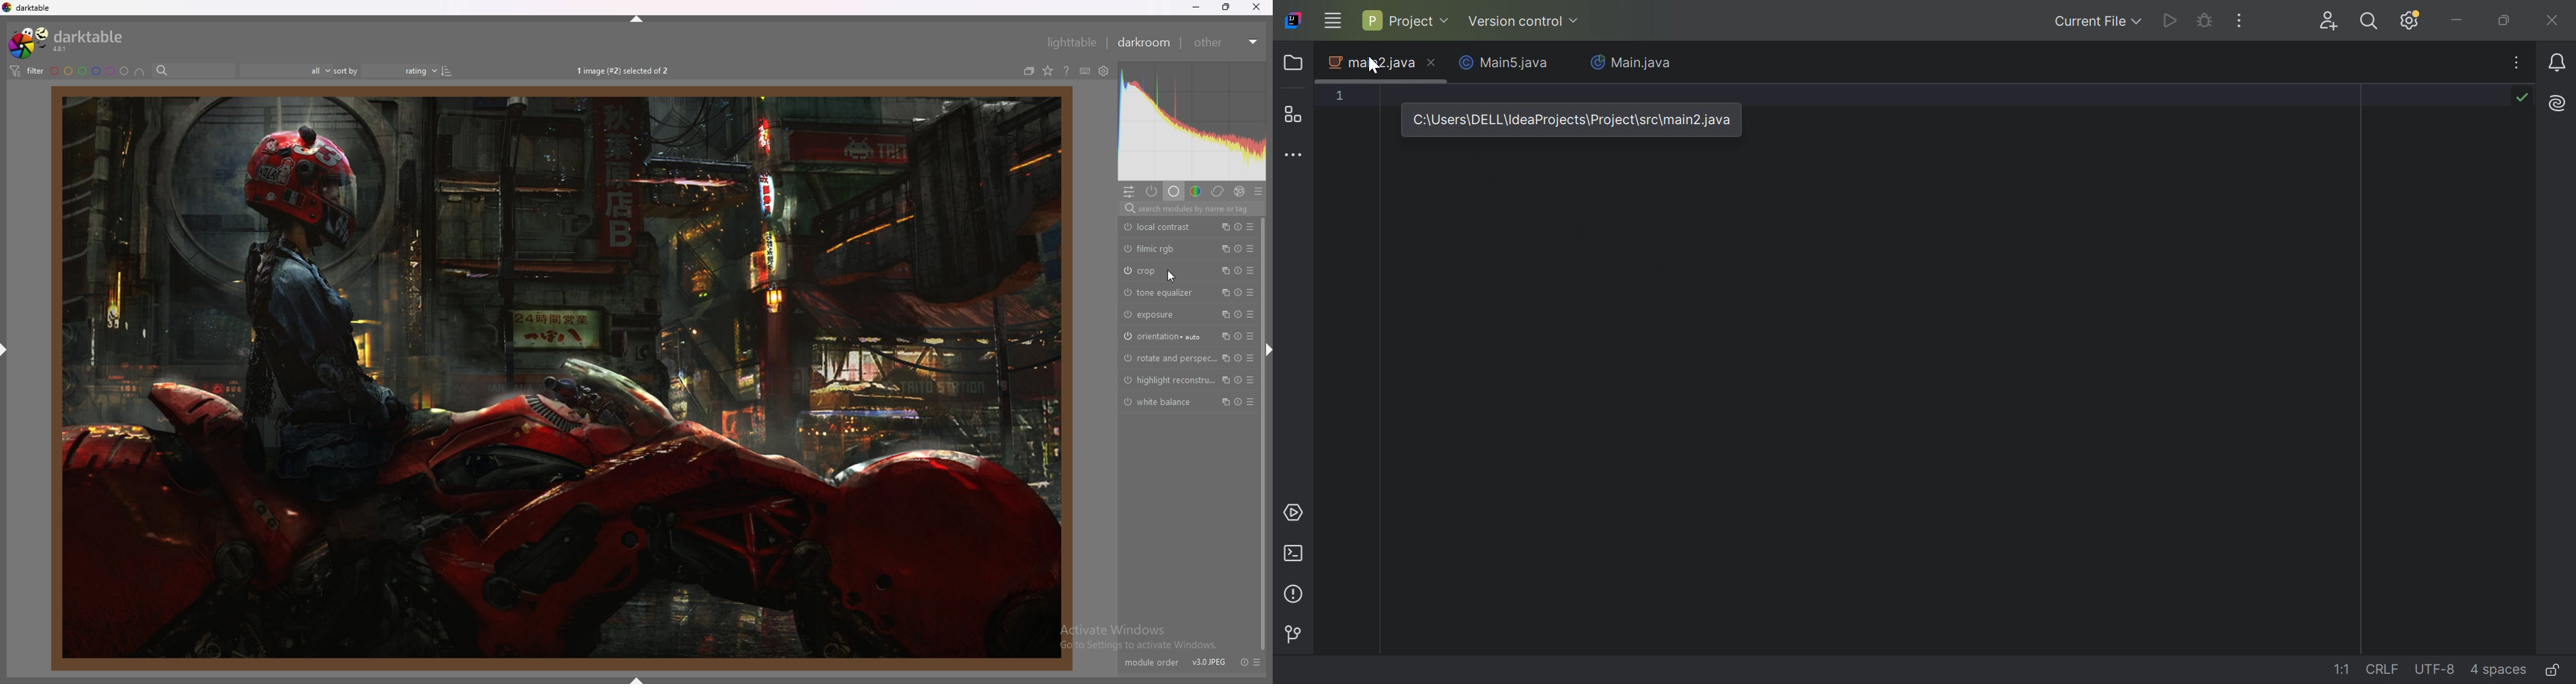  I want to click on filter, so click(27, 71).